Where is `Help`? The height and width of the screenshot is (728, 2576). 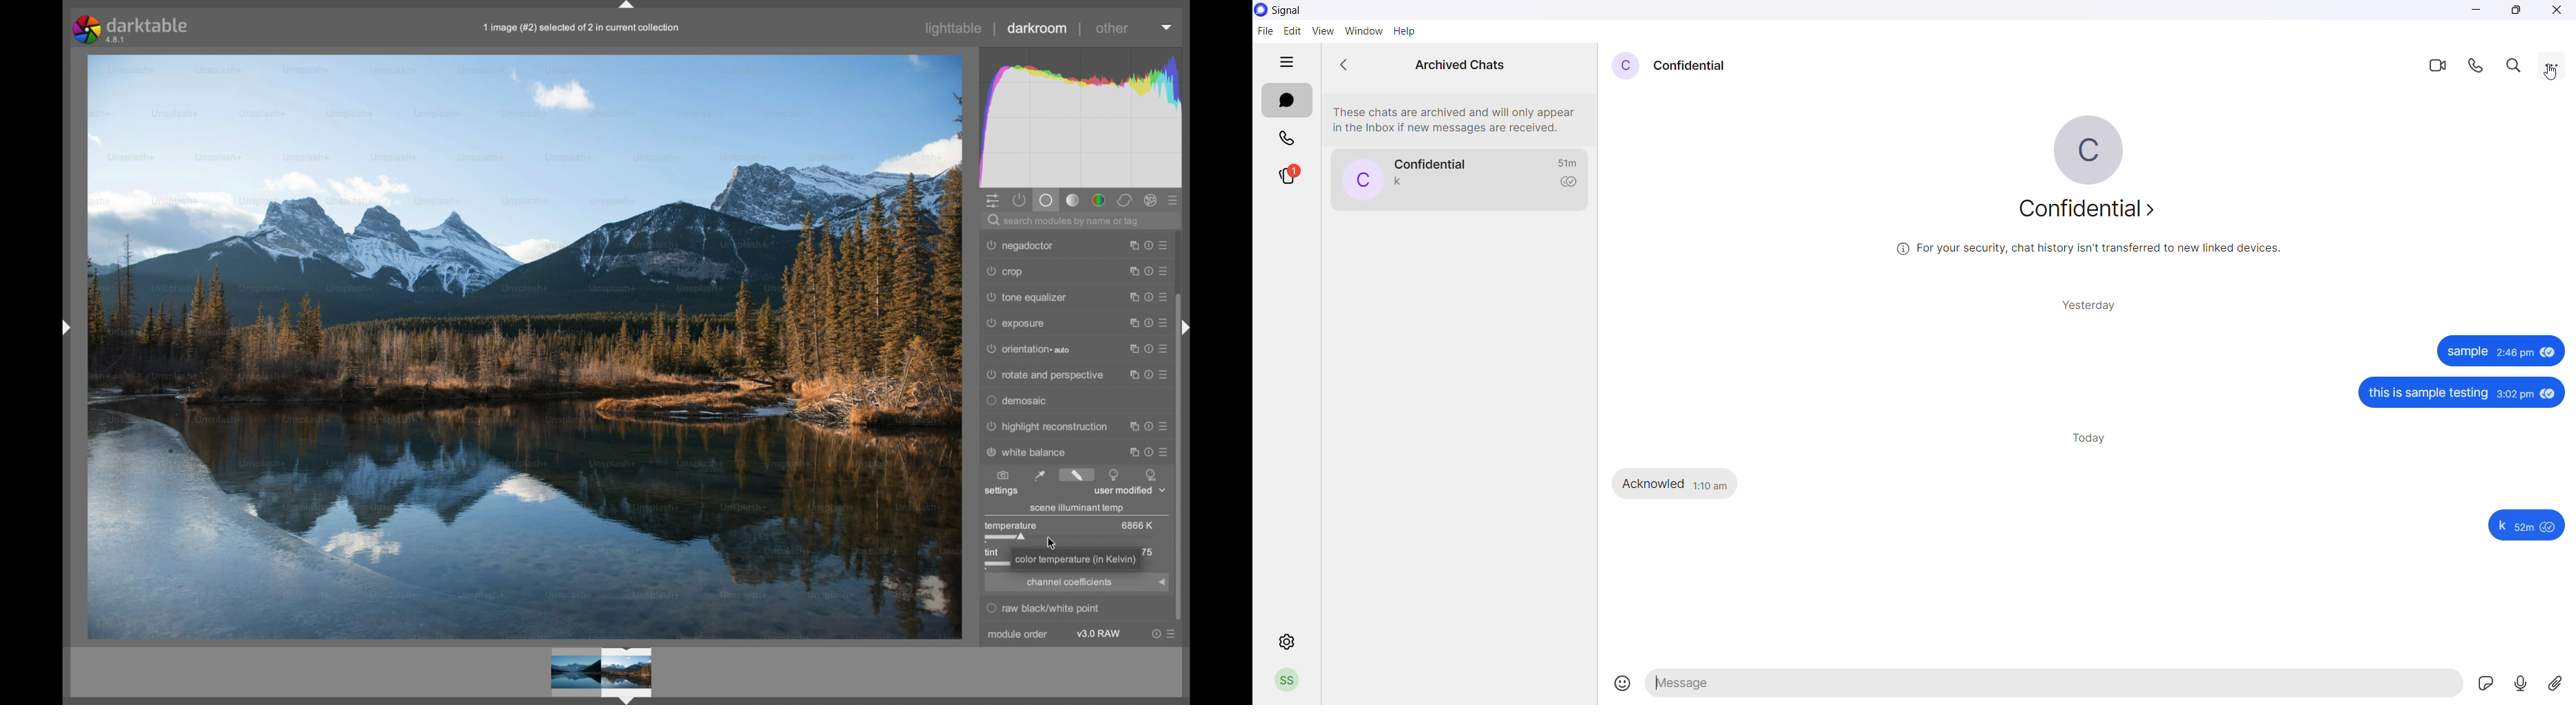 Help is located at coordinates (1406, 31).